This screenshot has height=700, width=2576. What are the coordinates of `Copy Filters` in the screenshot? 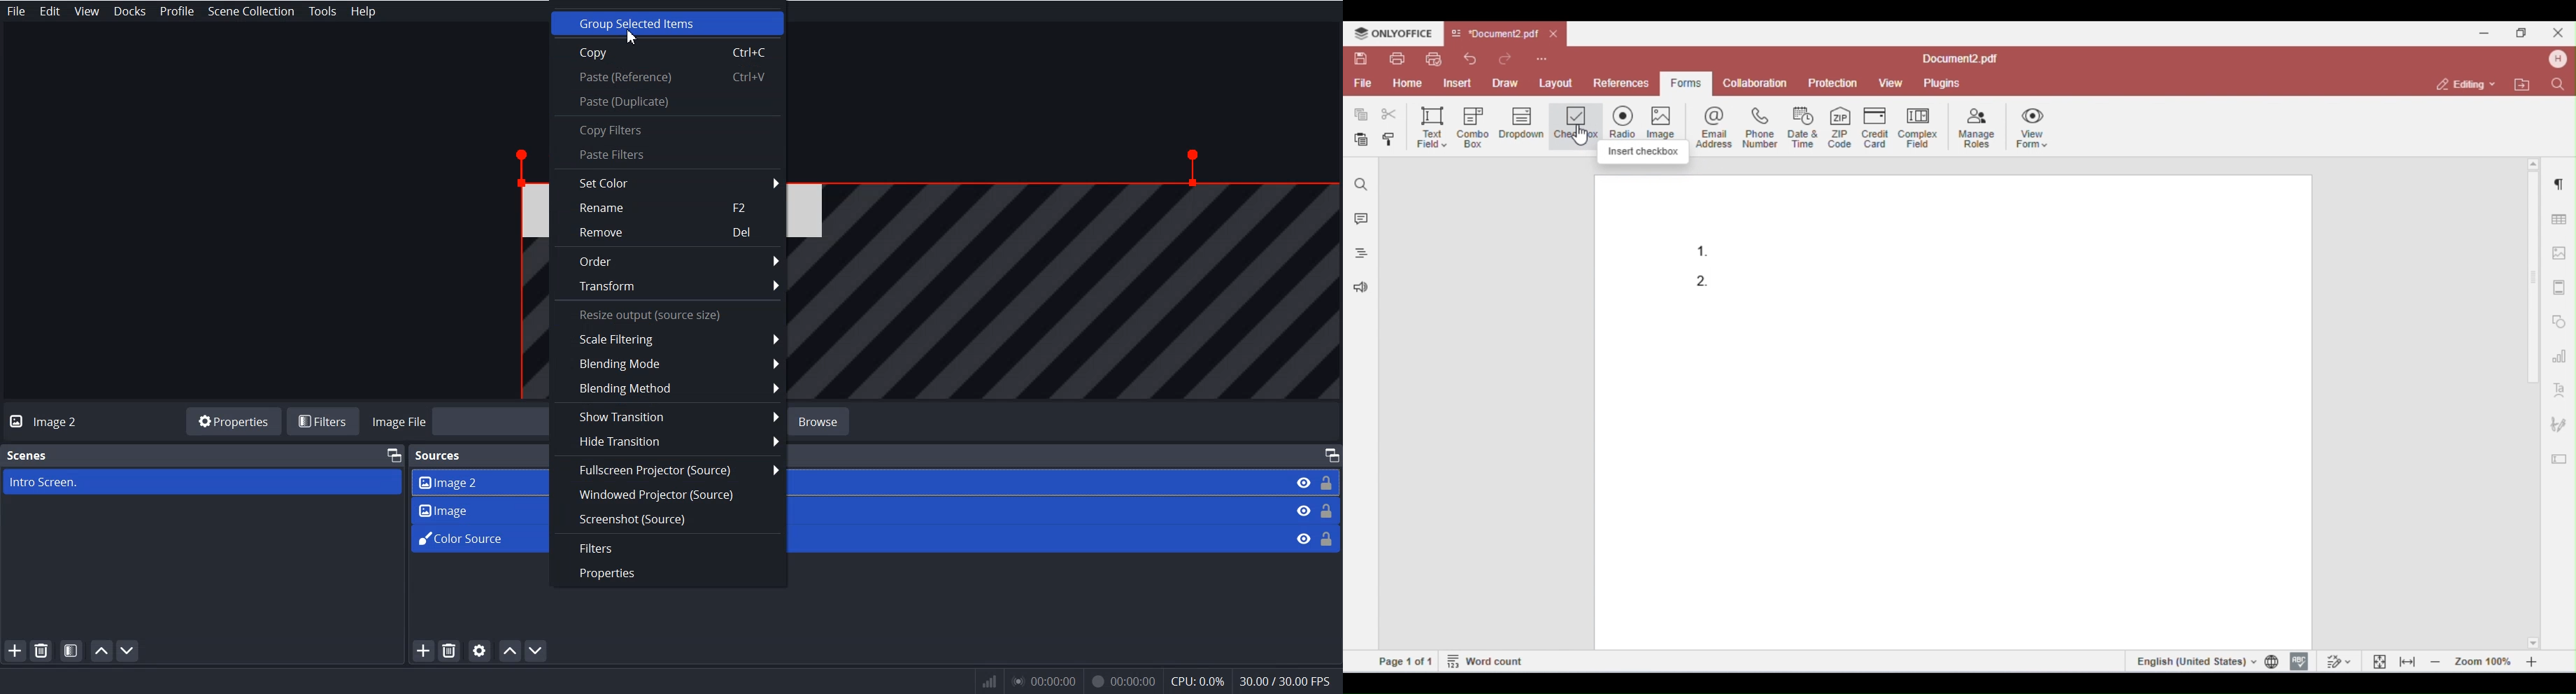 It's located at (668, 129).